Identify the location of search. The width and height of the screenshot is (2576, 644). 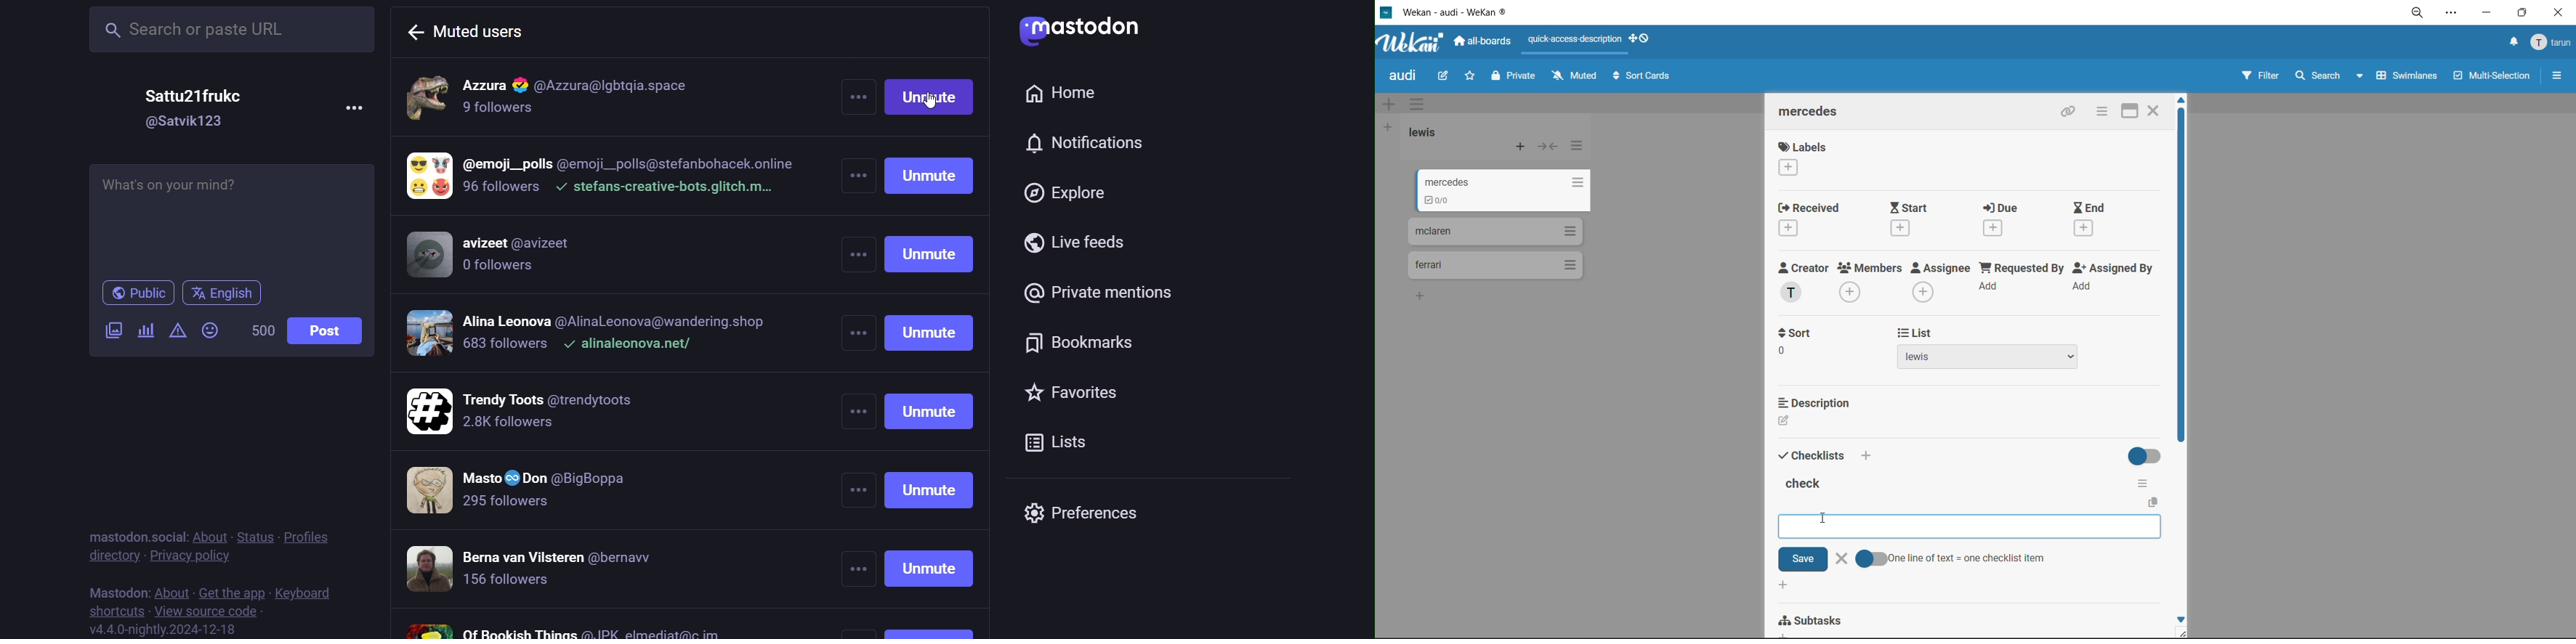
(2325, 76).